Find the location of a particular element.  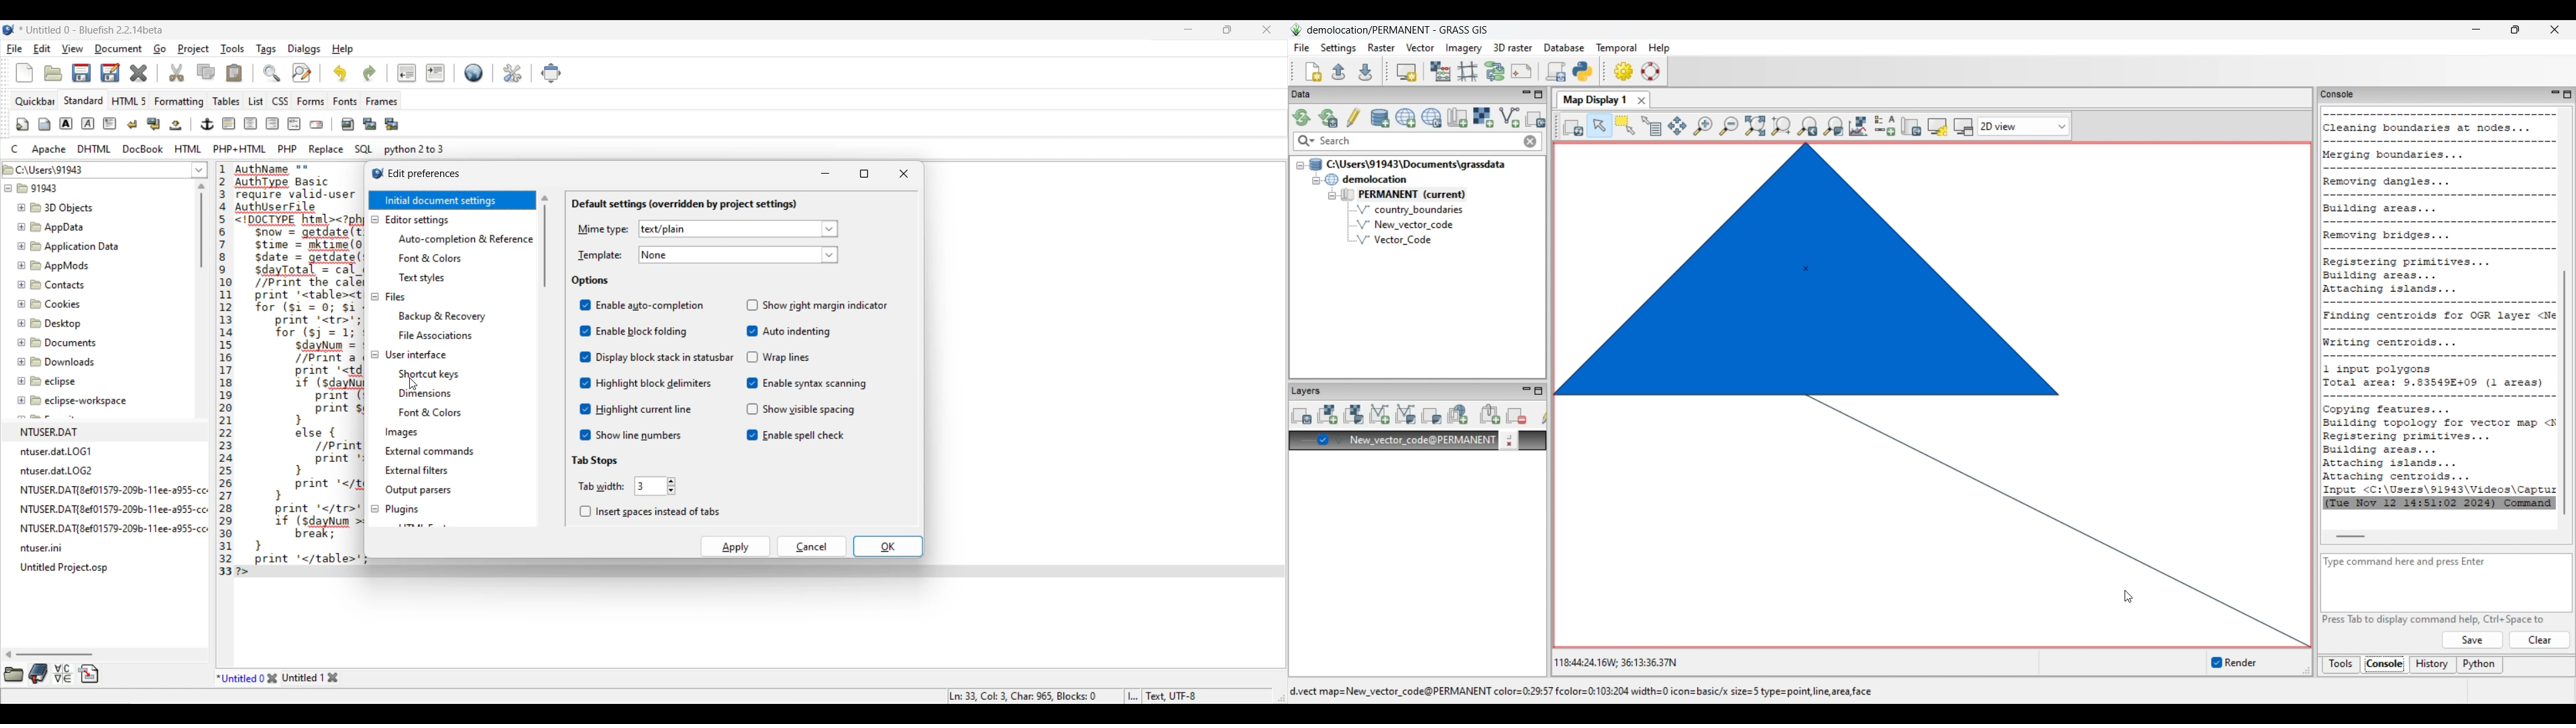

Current tab is located at coordinates (239, 677).